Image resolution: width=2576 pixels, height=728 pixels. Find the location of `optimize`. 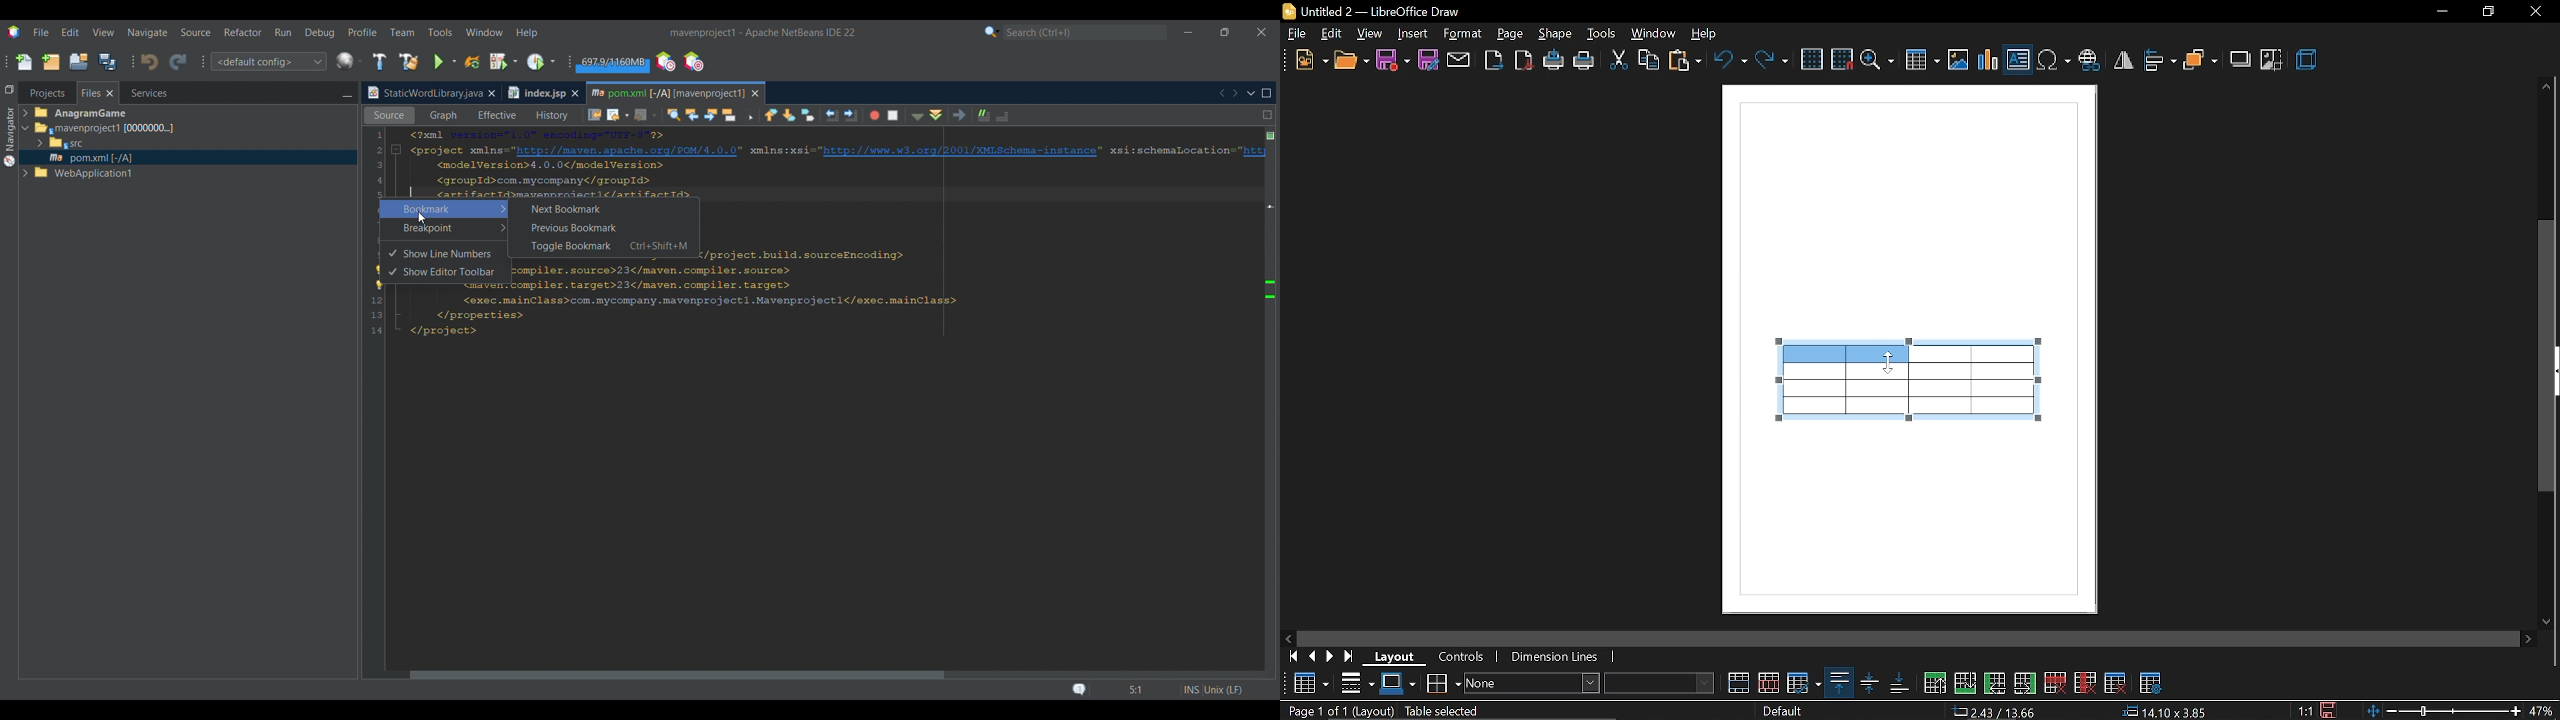

optimize is located at coordinates (1804, 683).